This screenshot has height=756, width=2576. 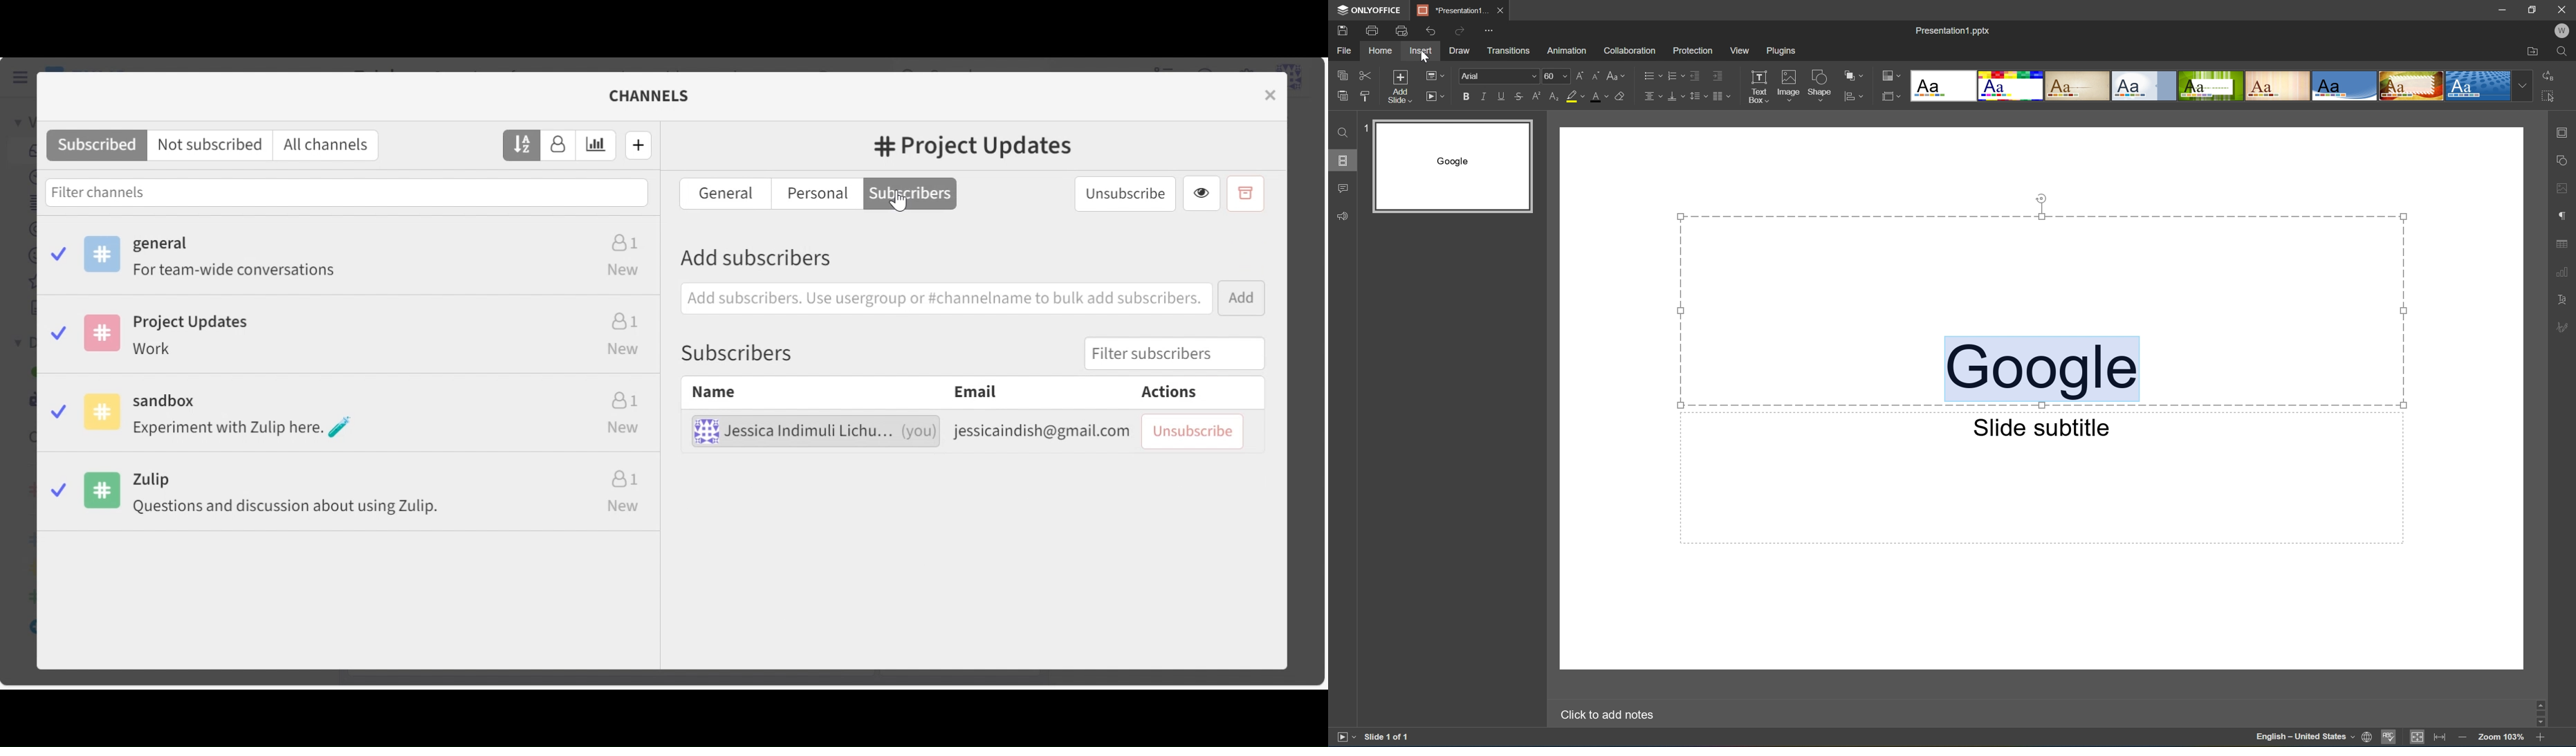 What do you see at coordinates (1521, 98) in the screenshot?
I see `Strikethrough` at bounding box center [1521, 98].